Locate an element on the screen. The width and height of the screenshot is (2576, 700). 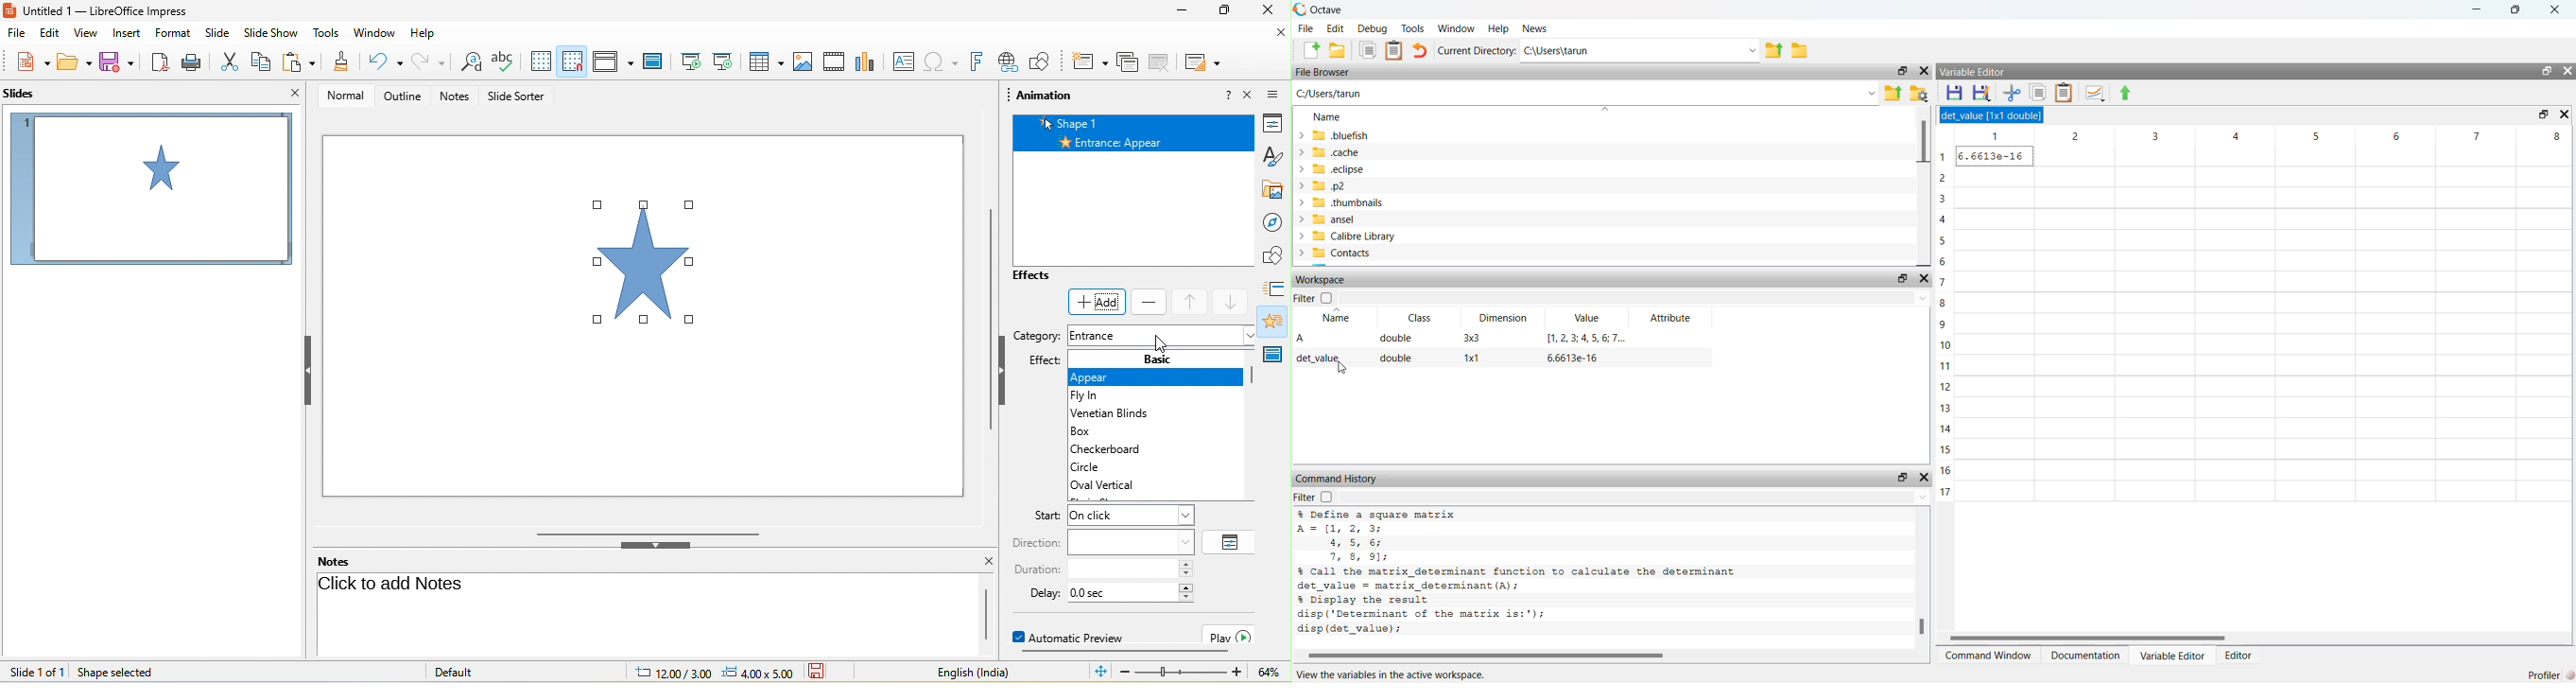
attribute is located at coordinates (1670, 317).